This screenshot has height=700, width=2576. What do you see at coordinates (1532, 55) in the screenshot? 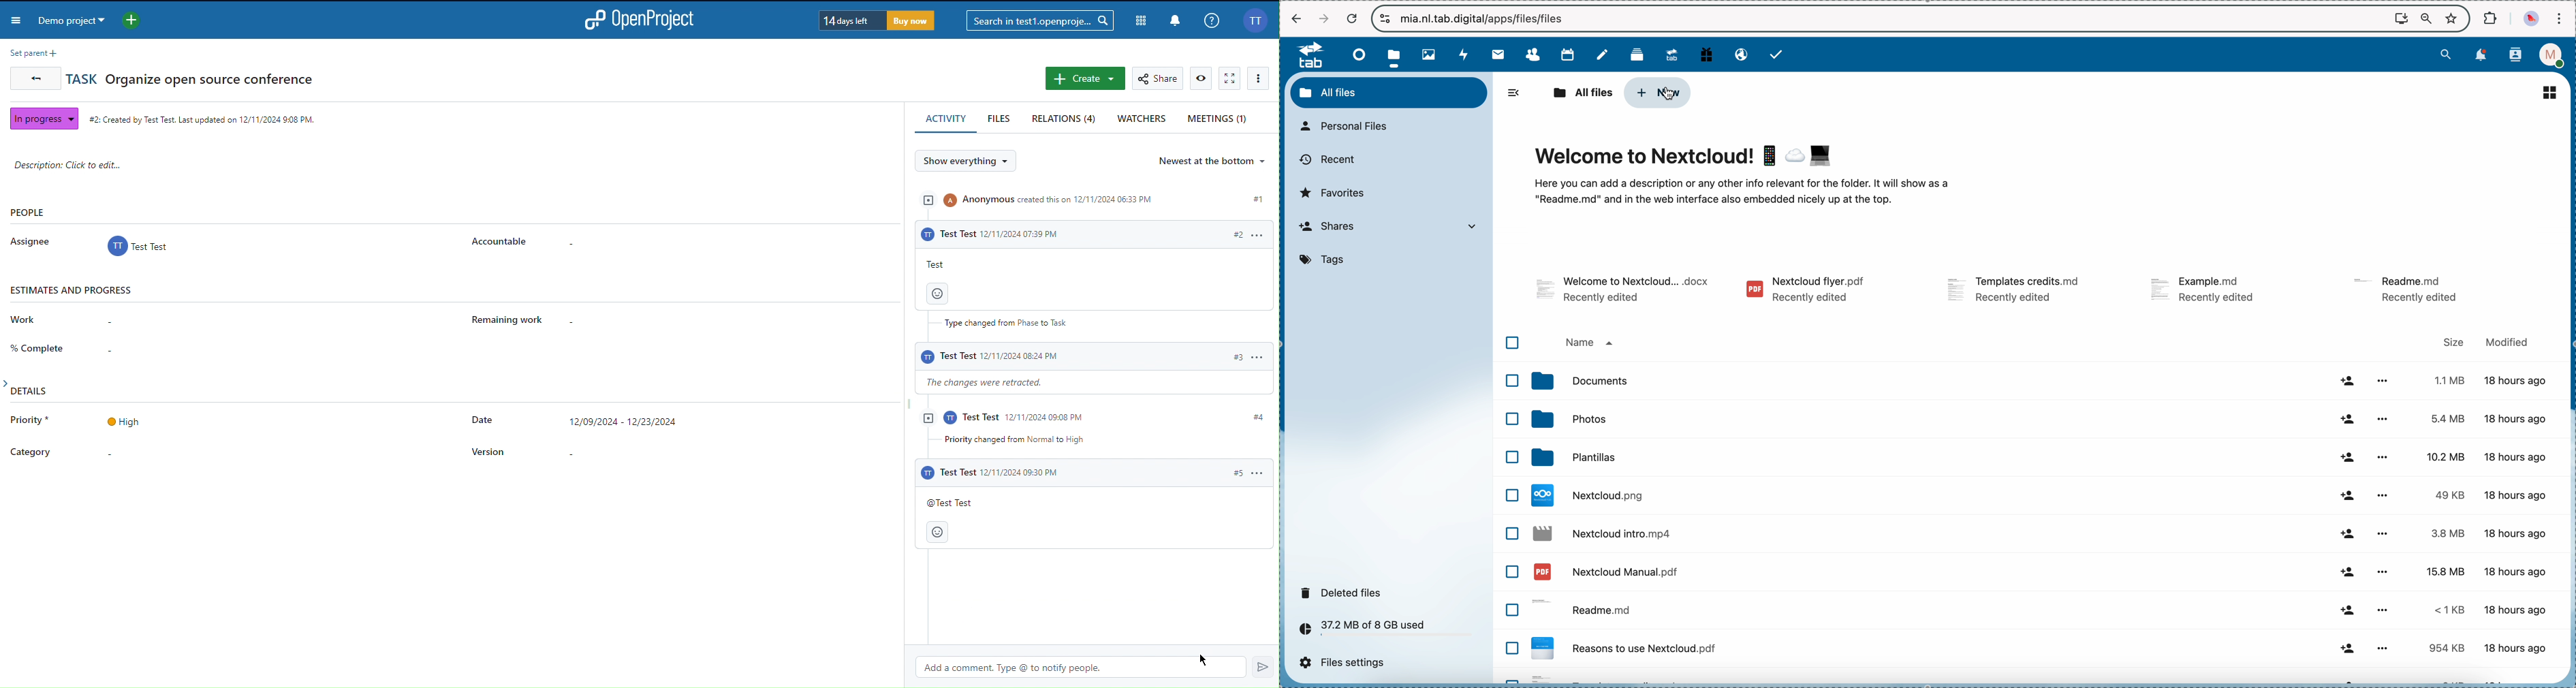
I see `contacts` at bounding box center [1532, 55].